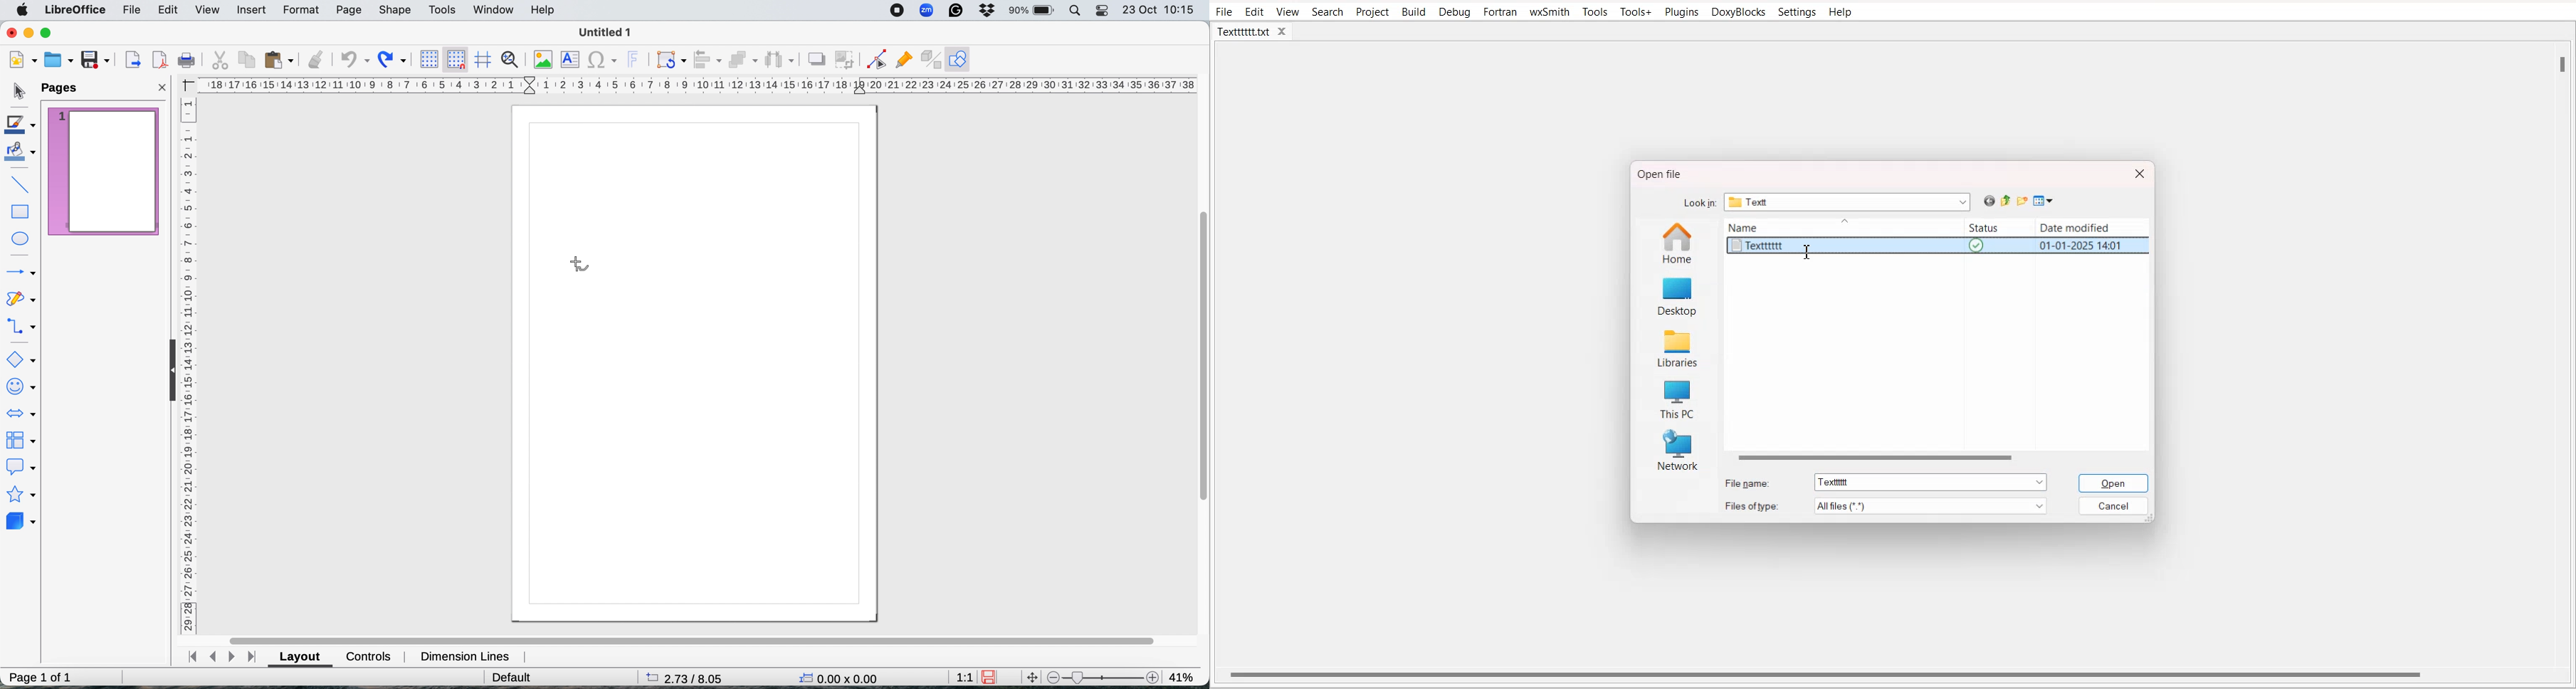  I want to click on format, so click(302, 10).